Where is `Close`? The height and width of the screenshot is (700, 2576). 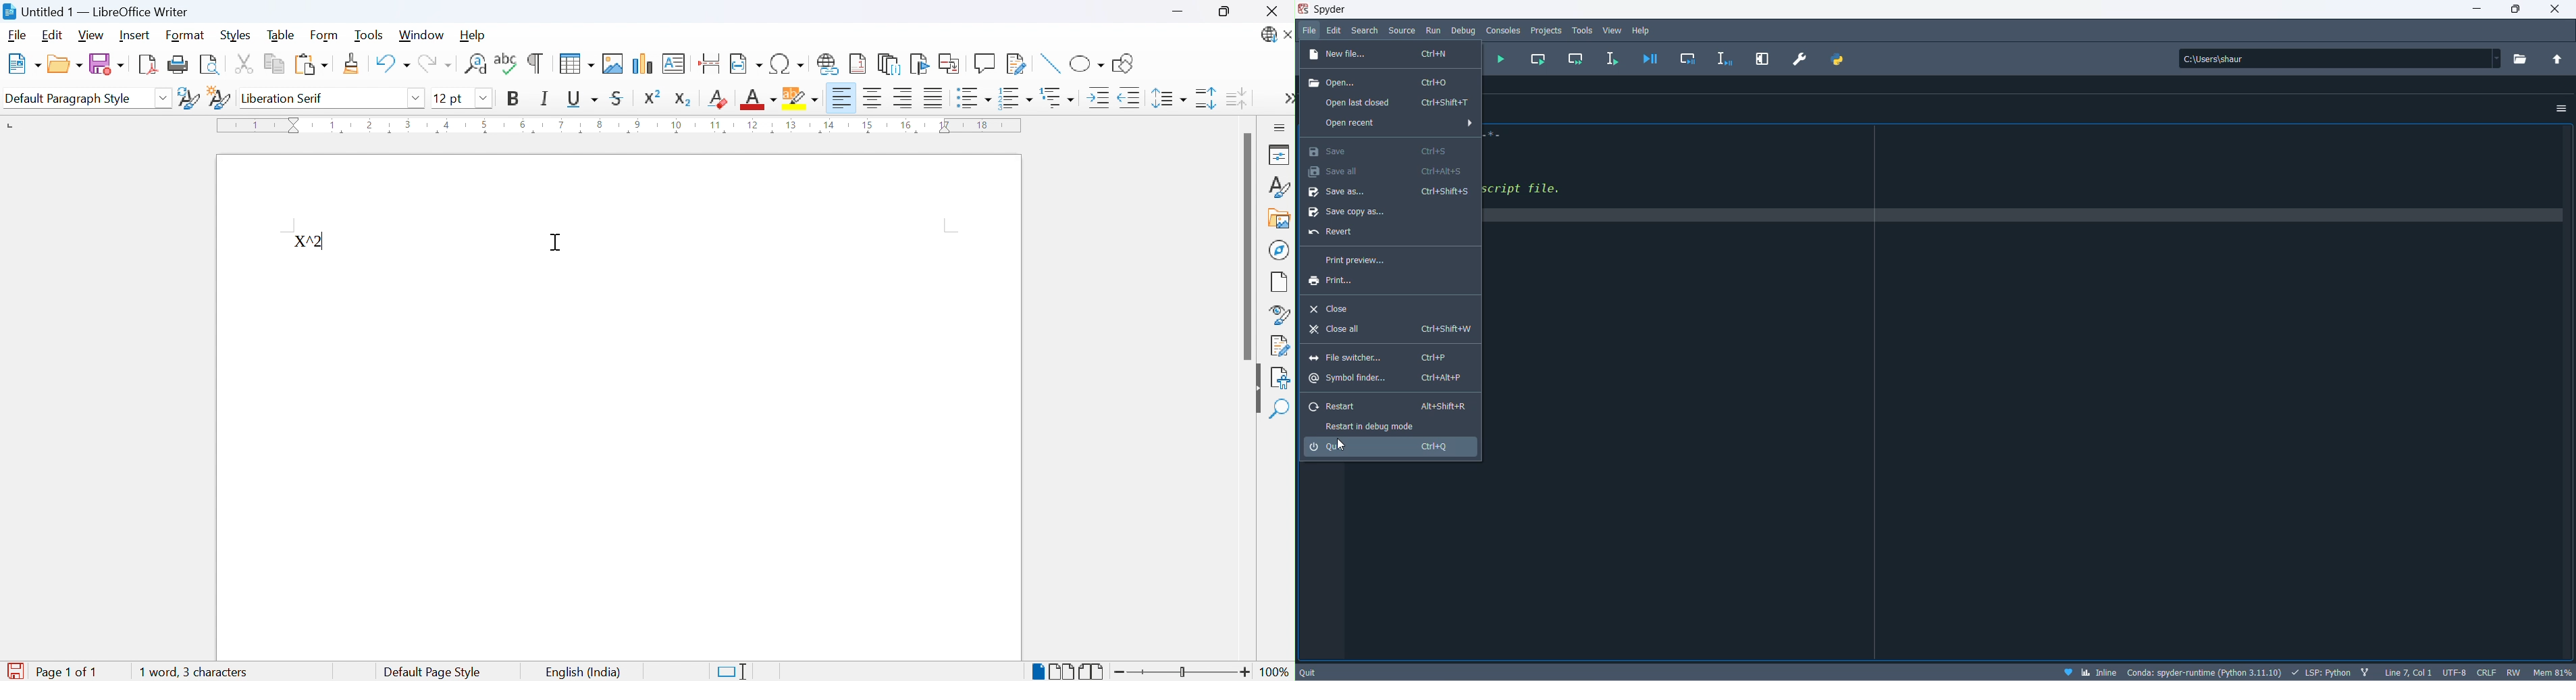 Close is located at coordinates (1271, 11).